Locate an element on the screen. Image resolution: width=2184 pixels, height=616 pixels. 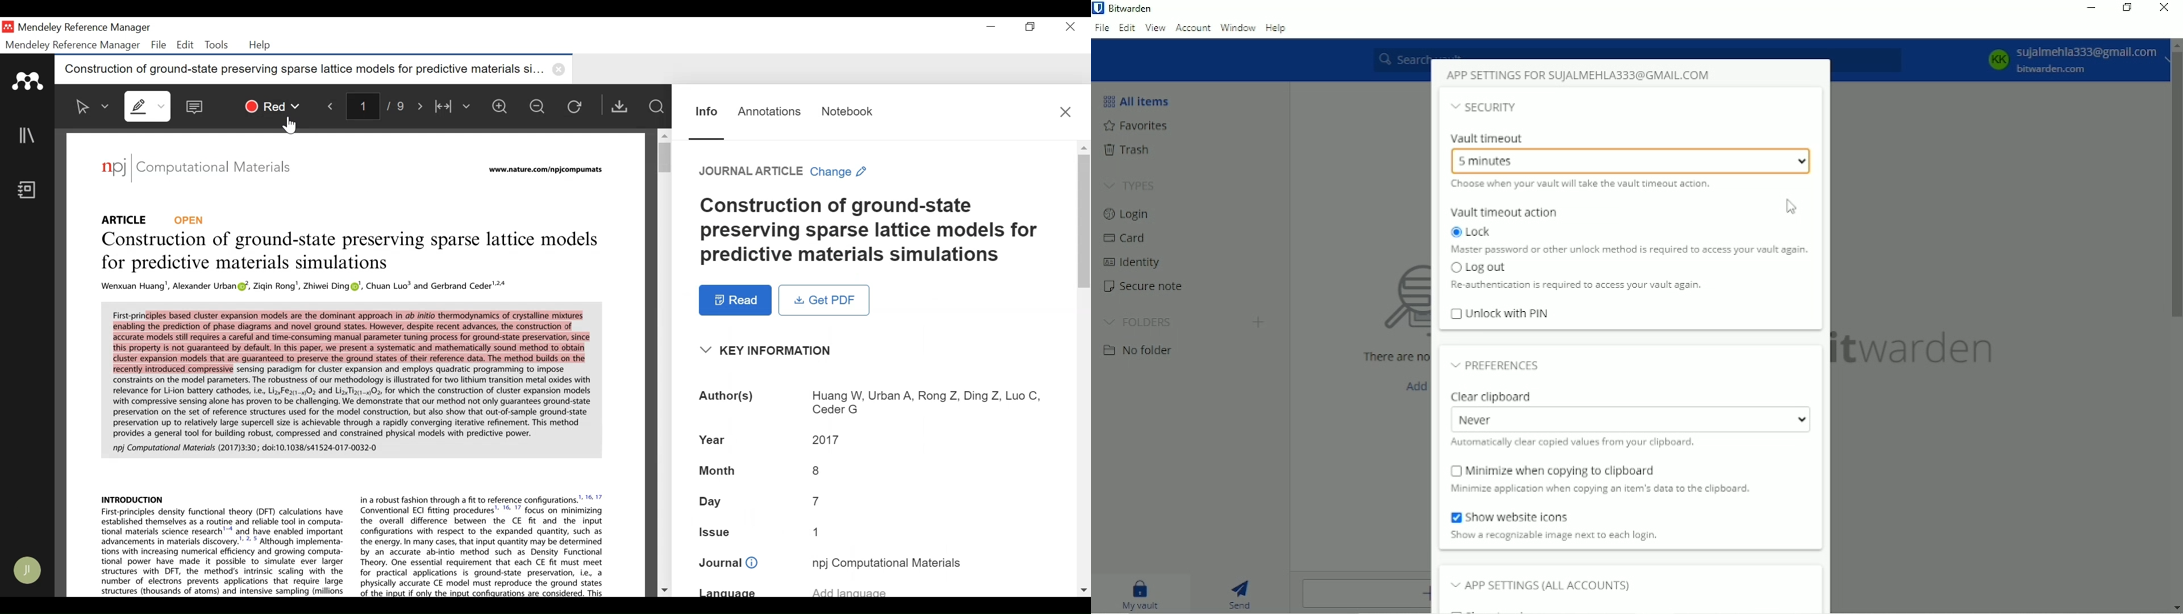
Minimize when copying to clipboard is located at coordinates (1553, 470).